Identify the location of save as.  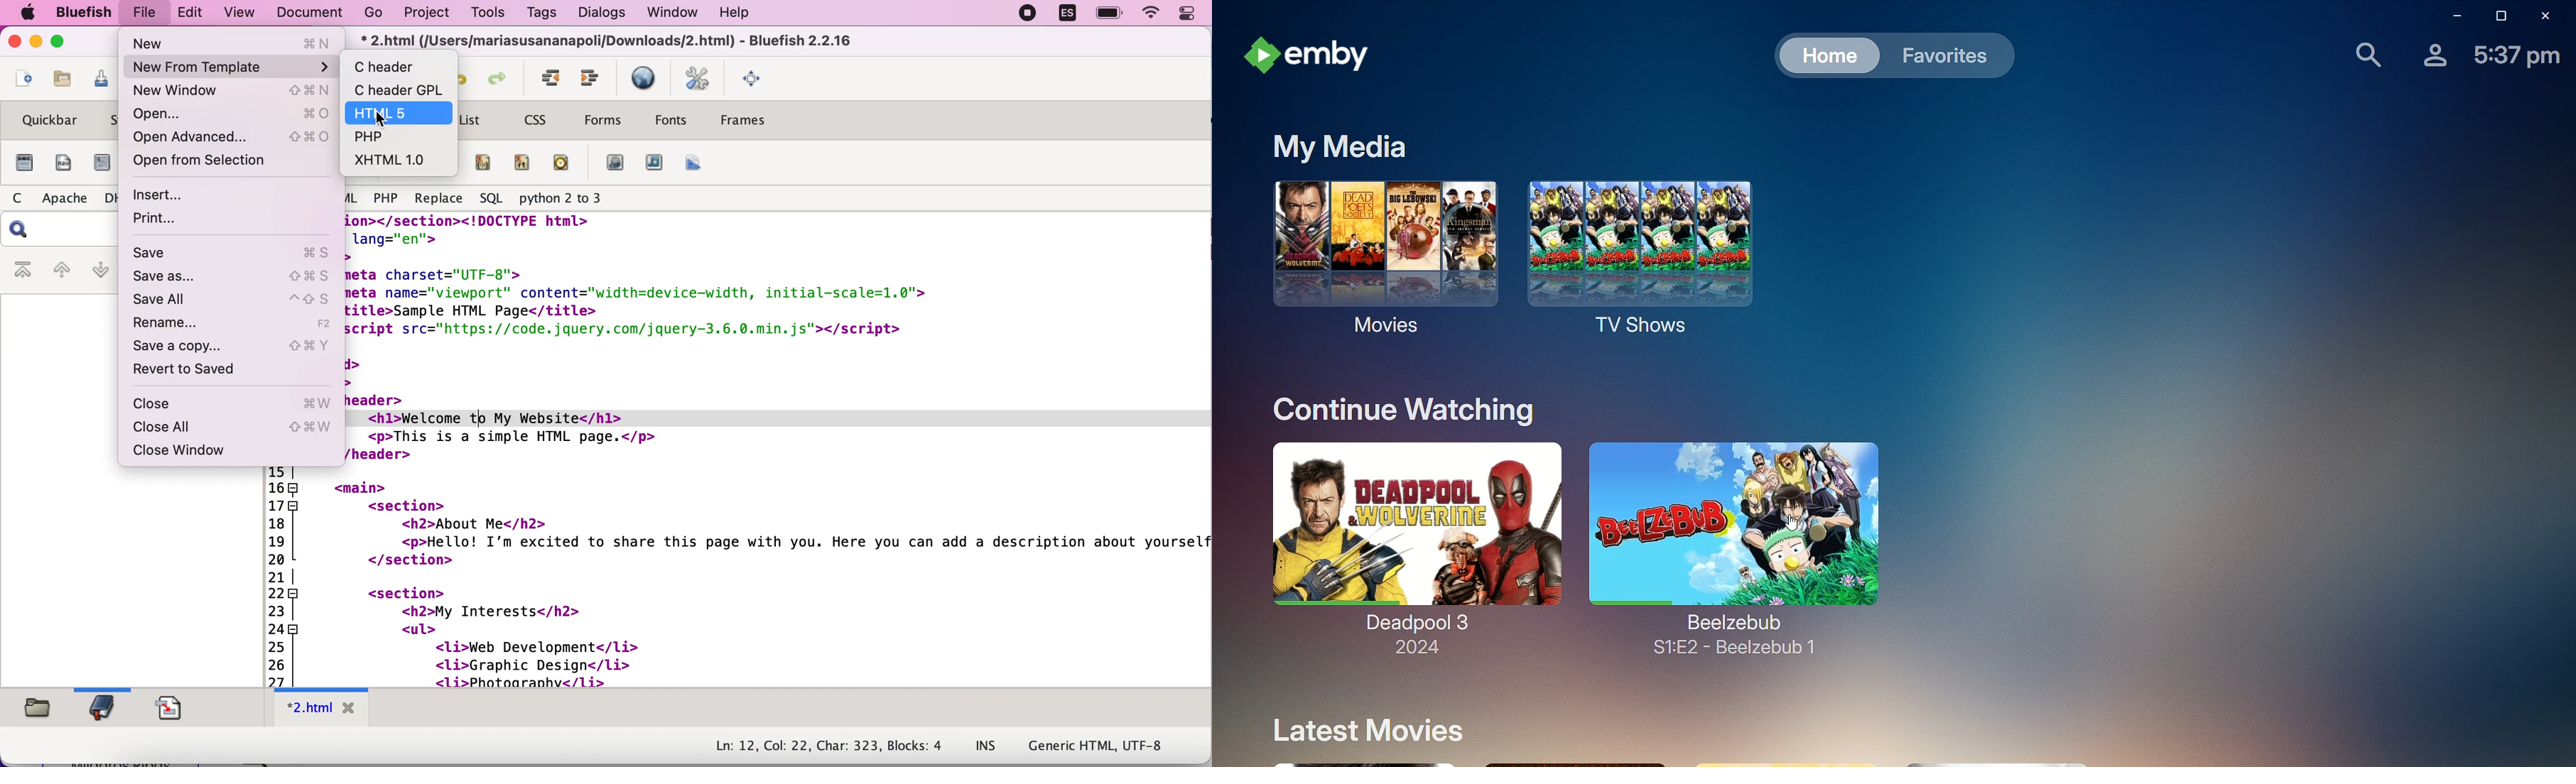
(236, 276).